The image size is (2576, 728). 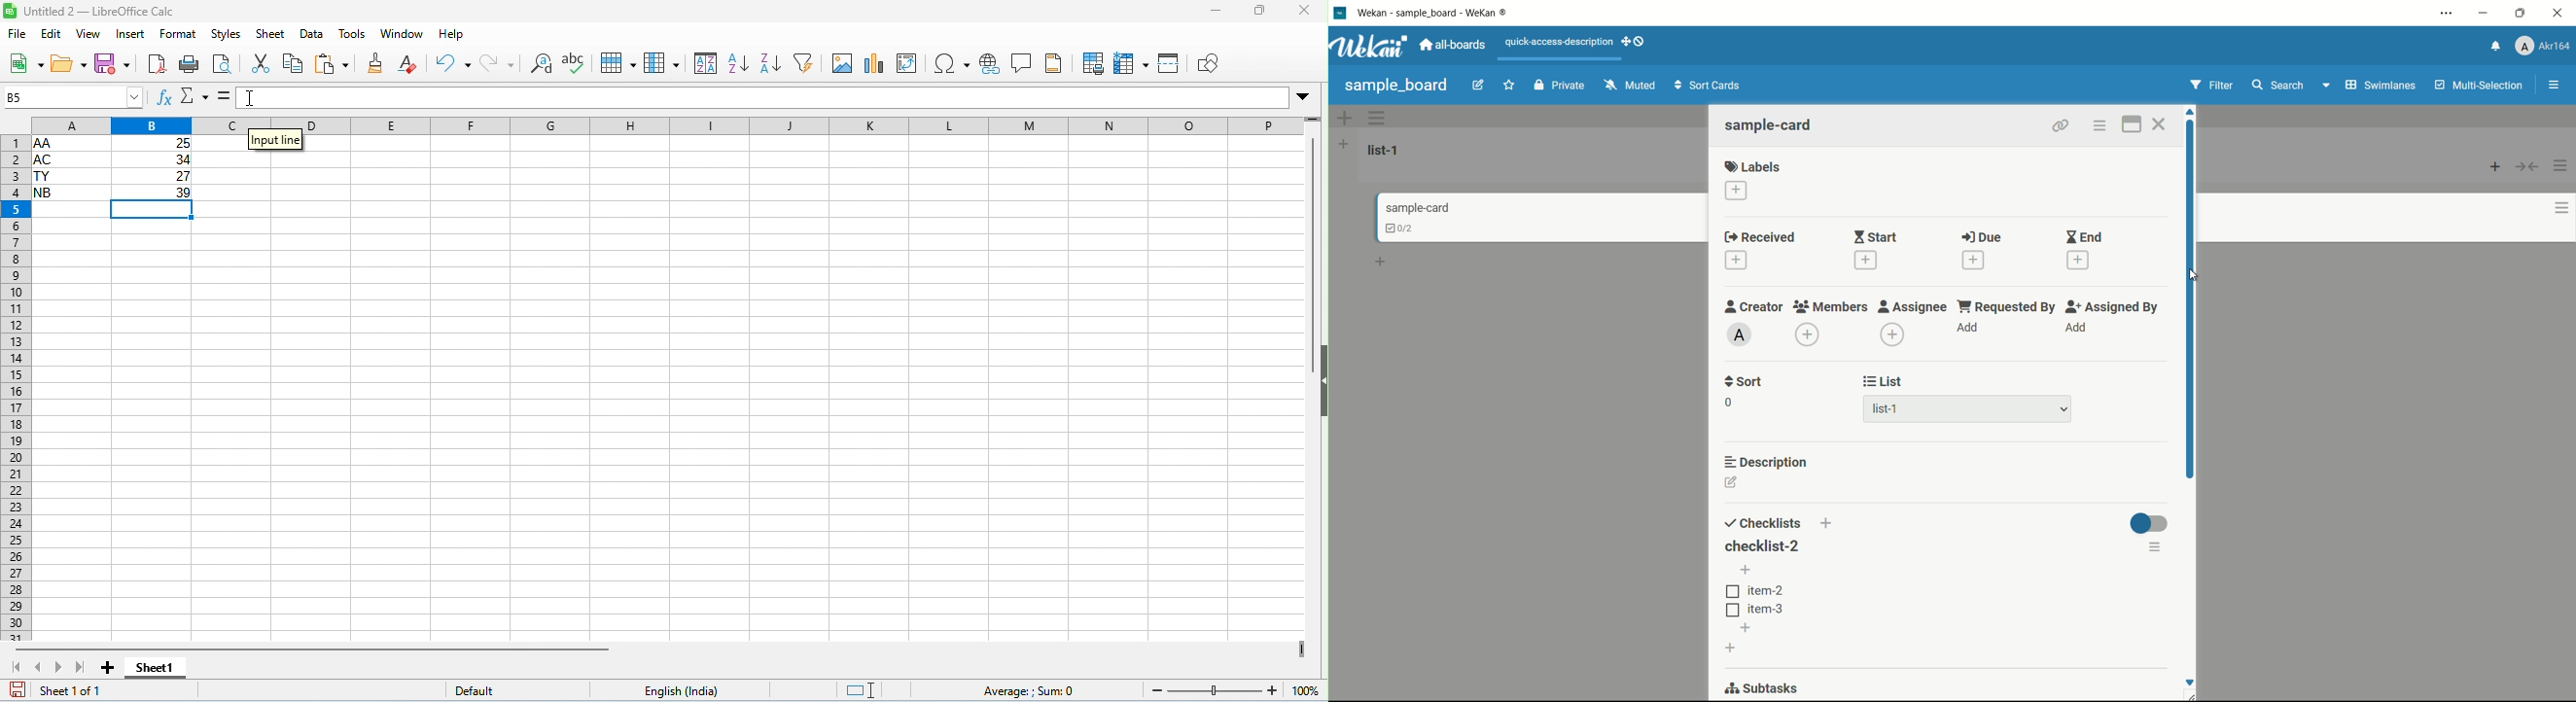 What do you see at coordinates (111, 668) in the screenshot?
I see `add sheet` at bounding box center [111, 668].